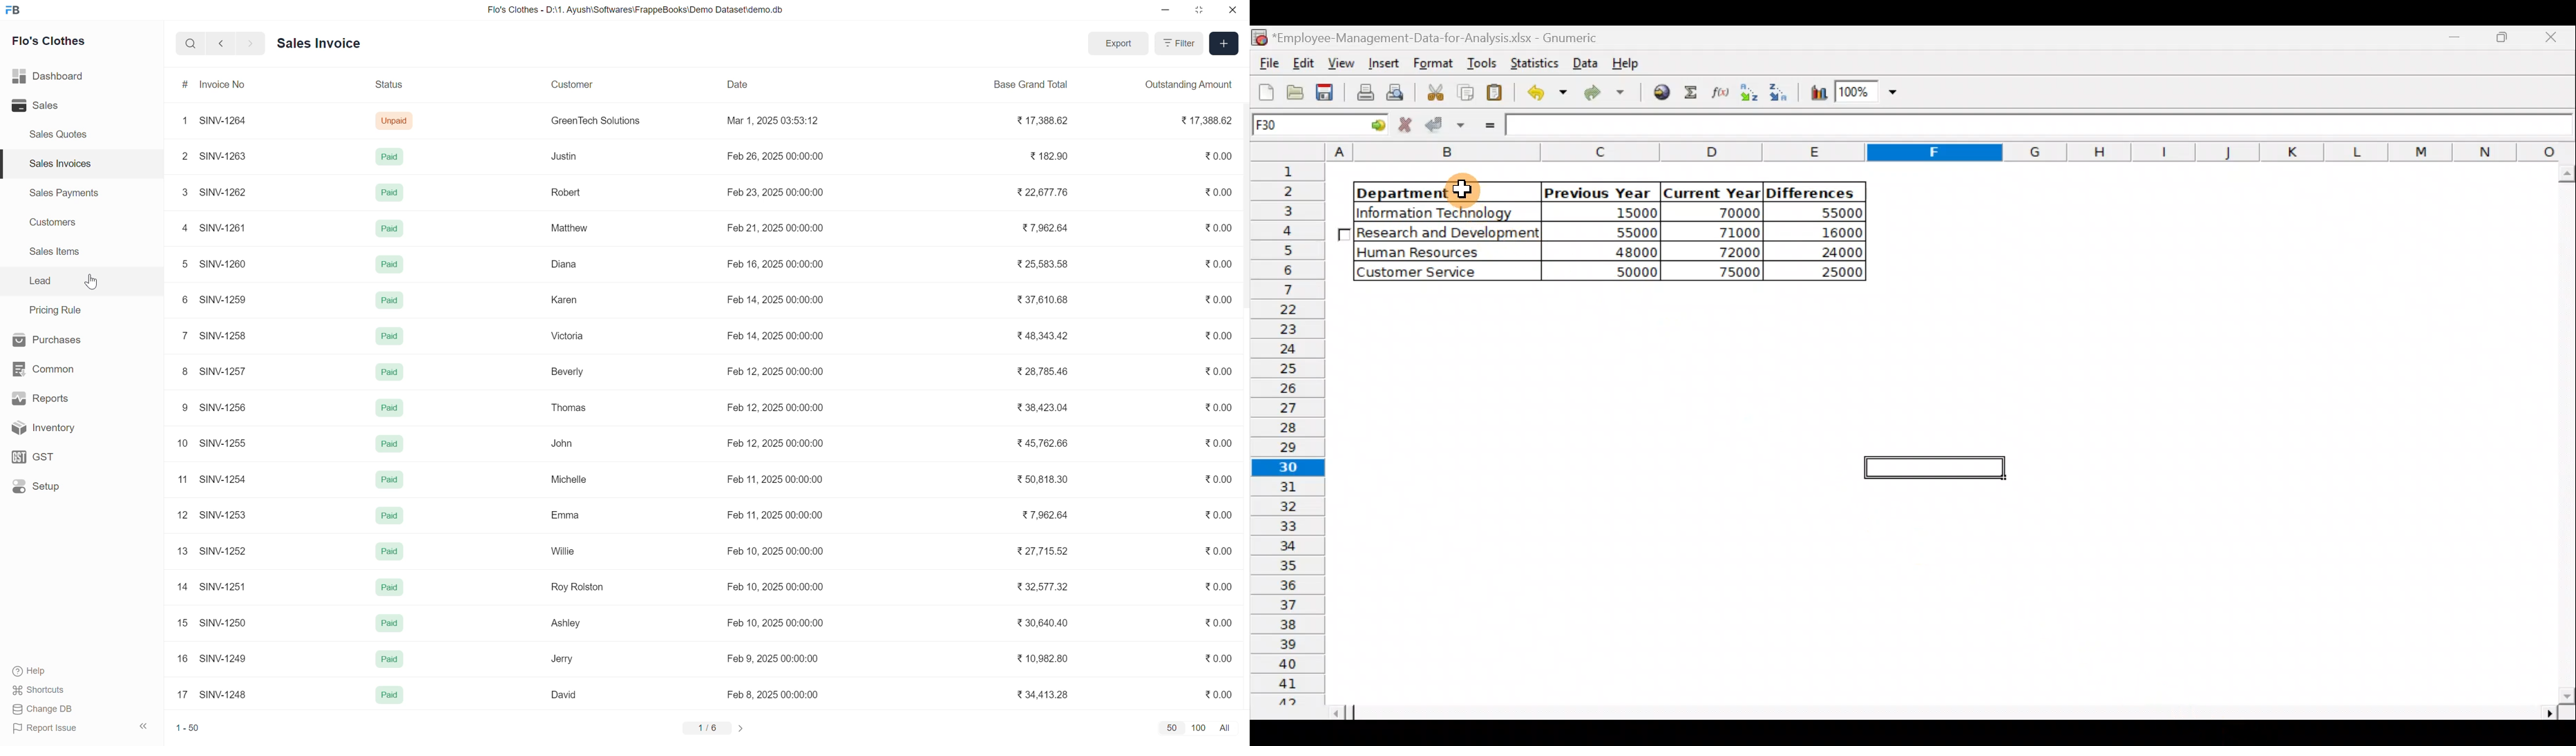 This screenshot has height=756, width=2576. What do you see at coordinates (387, 84) in the screenshot?
I see `Status` at bounding box center [387, 84].